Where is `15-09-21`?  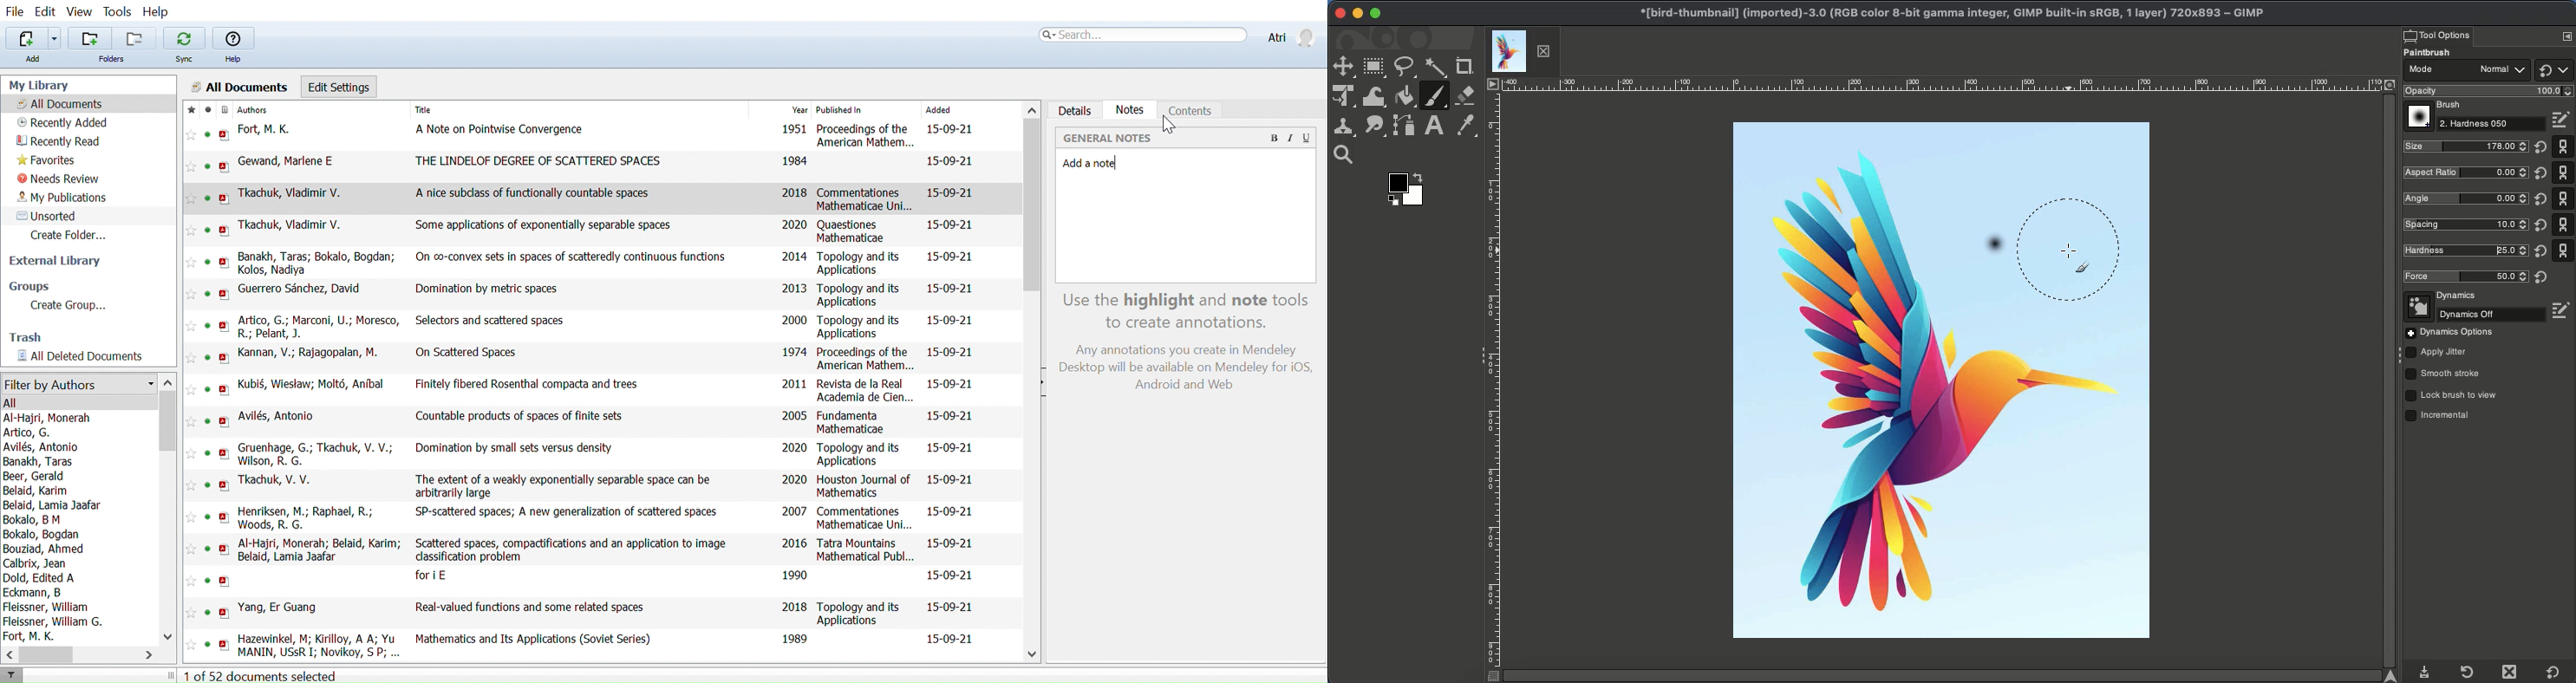 15-09-21 is located at coordinates (954, 289).